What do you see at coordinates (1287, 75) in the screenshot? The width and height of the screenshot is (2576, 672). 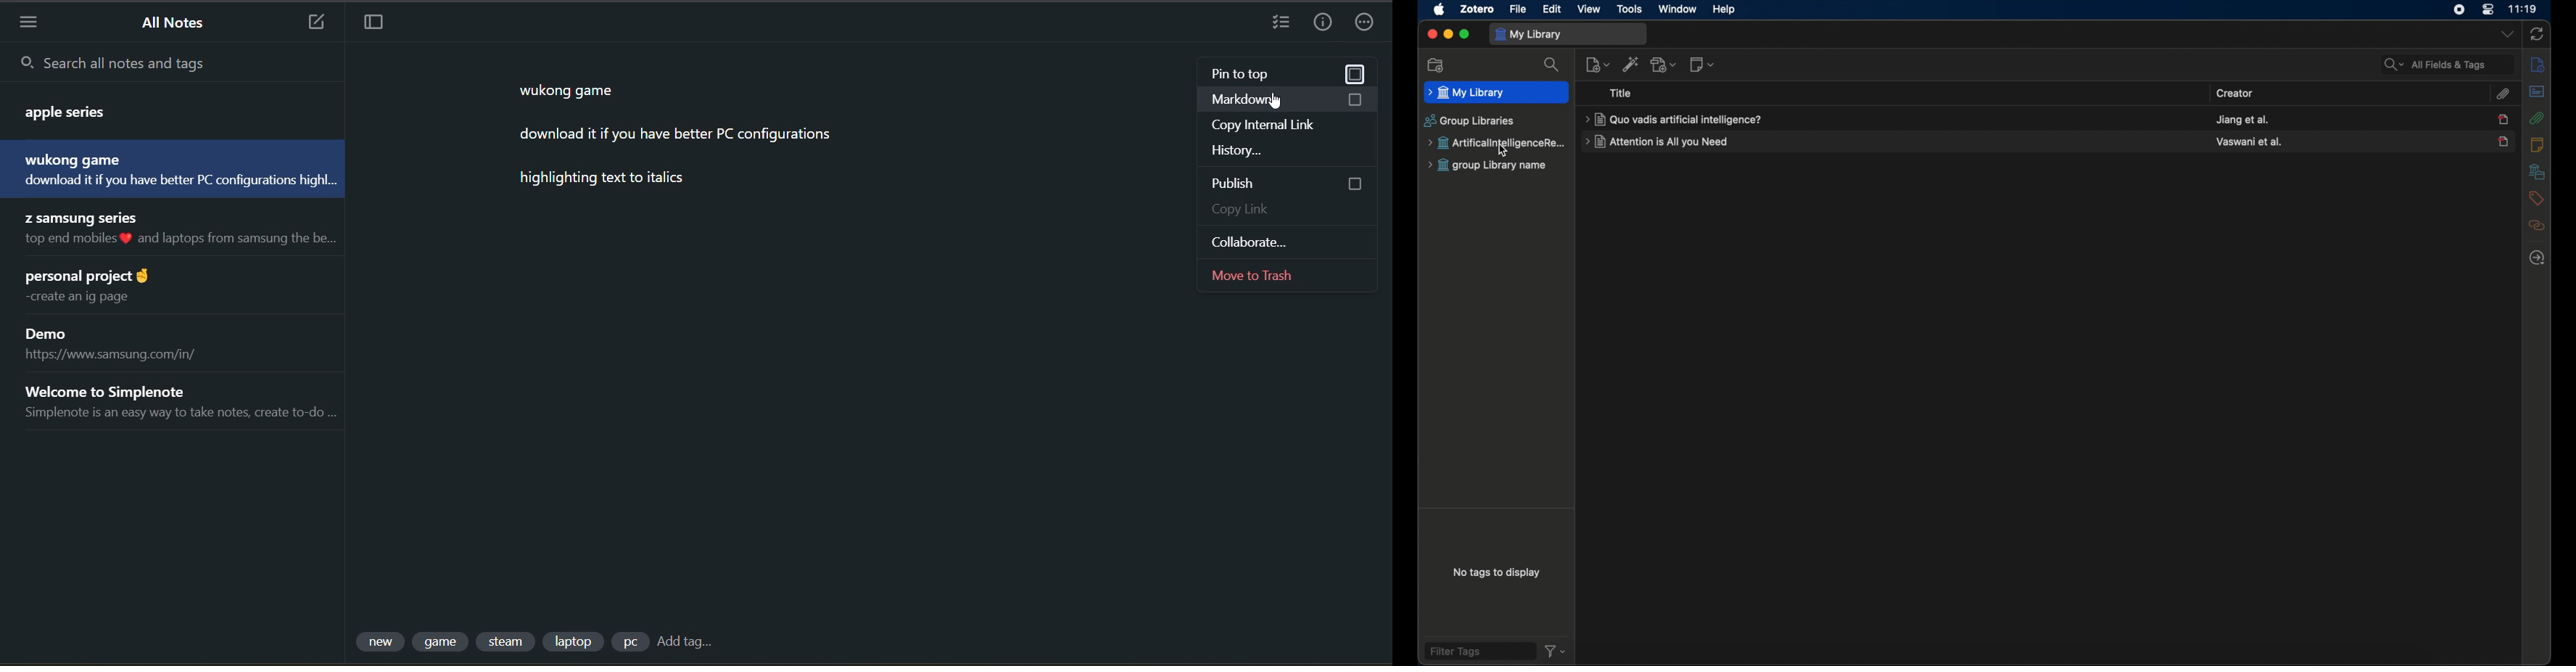 I see `pin to top` at bounding box center [1287, 75].